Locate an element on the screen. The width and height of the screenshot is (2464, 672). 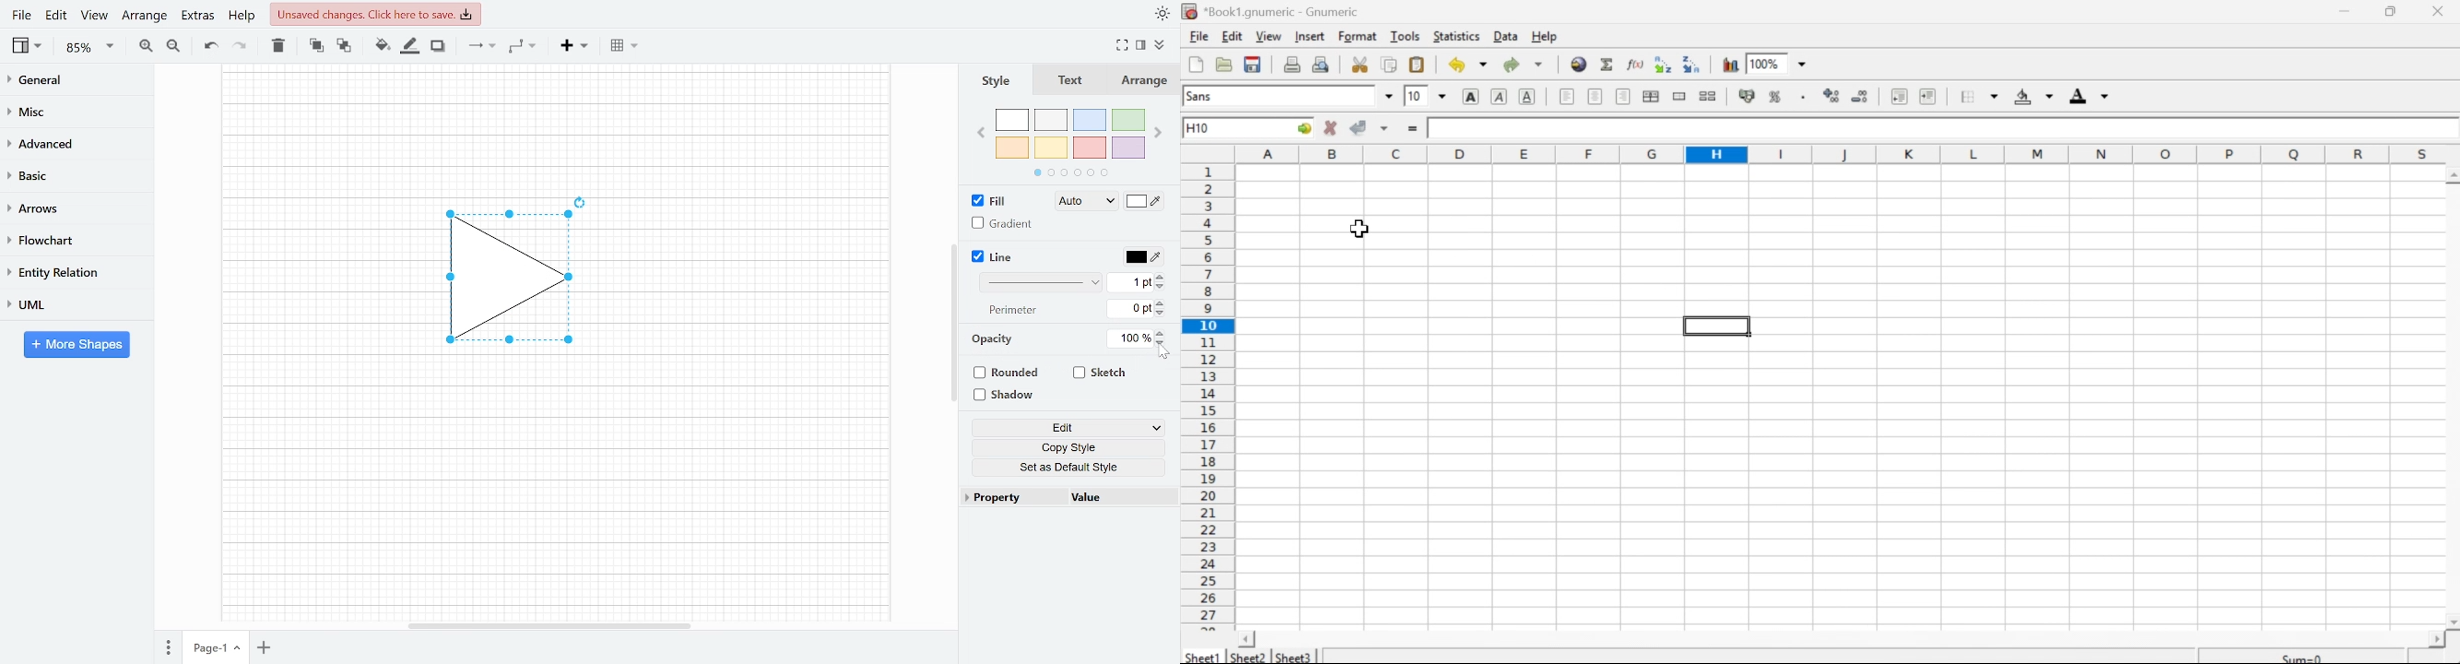
Shadow is located at coordinates (1011, 396).